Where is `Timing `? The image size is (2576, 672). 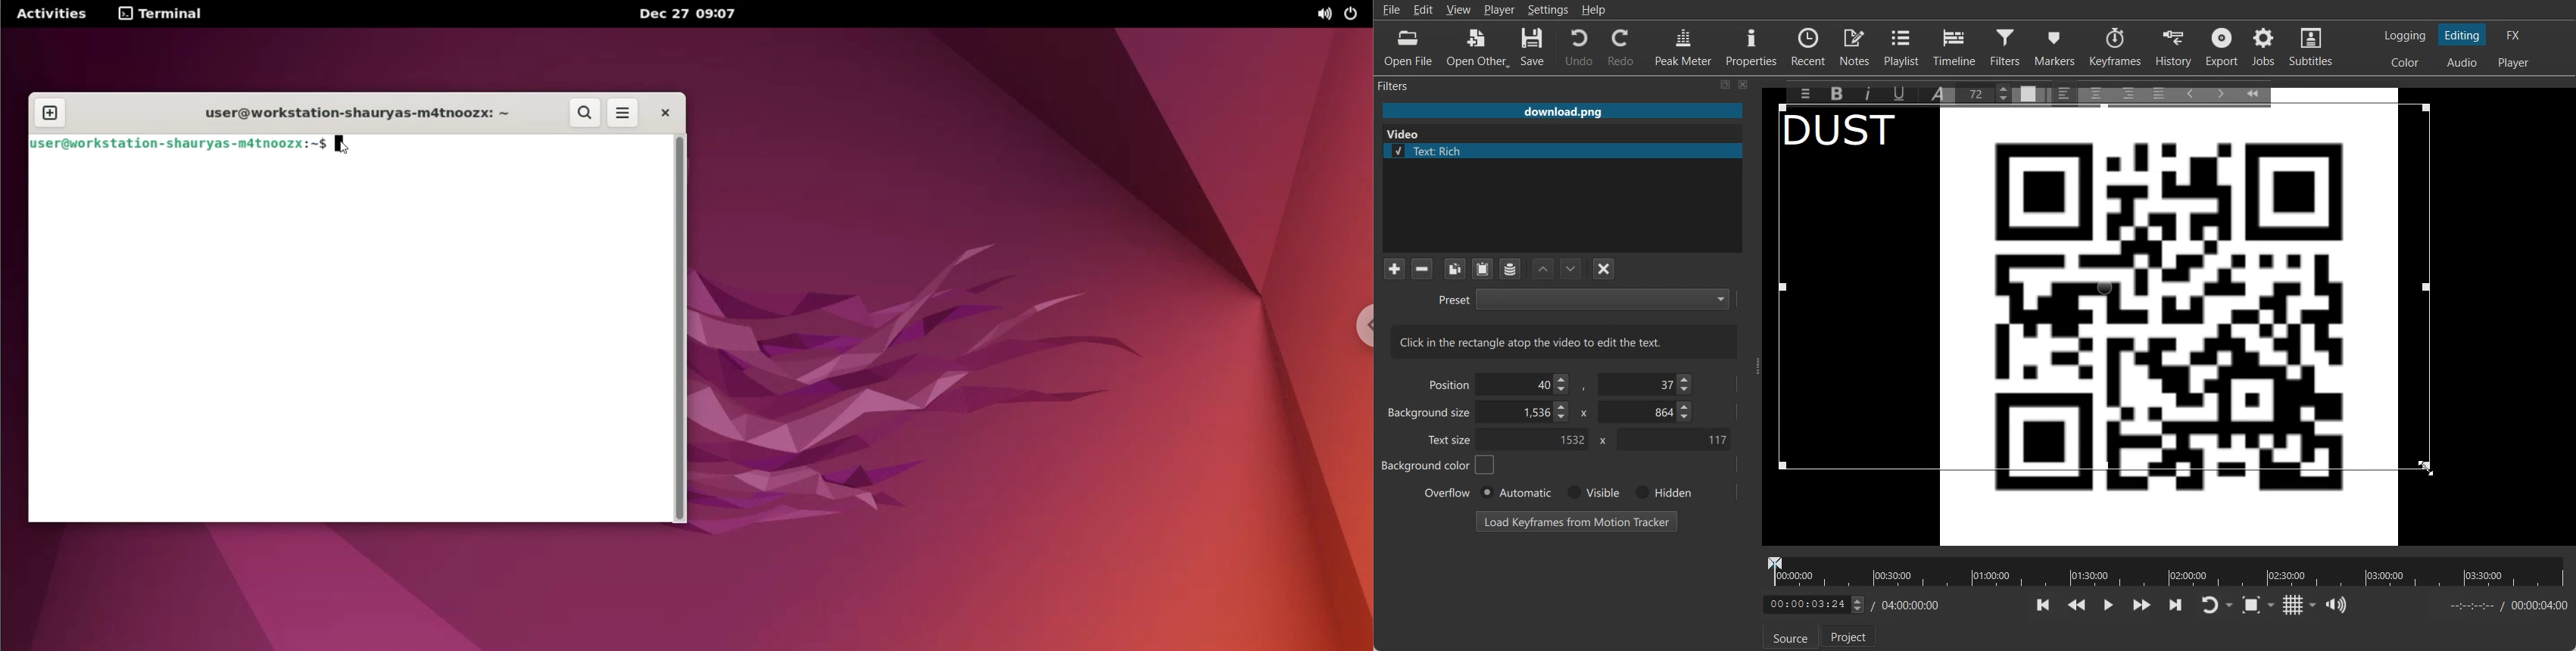
Timing  is located at coordinates (1907, 605).